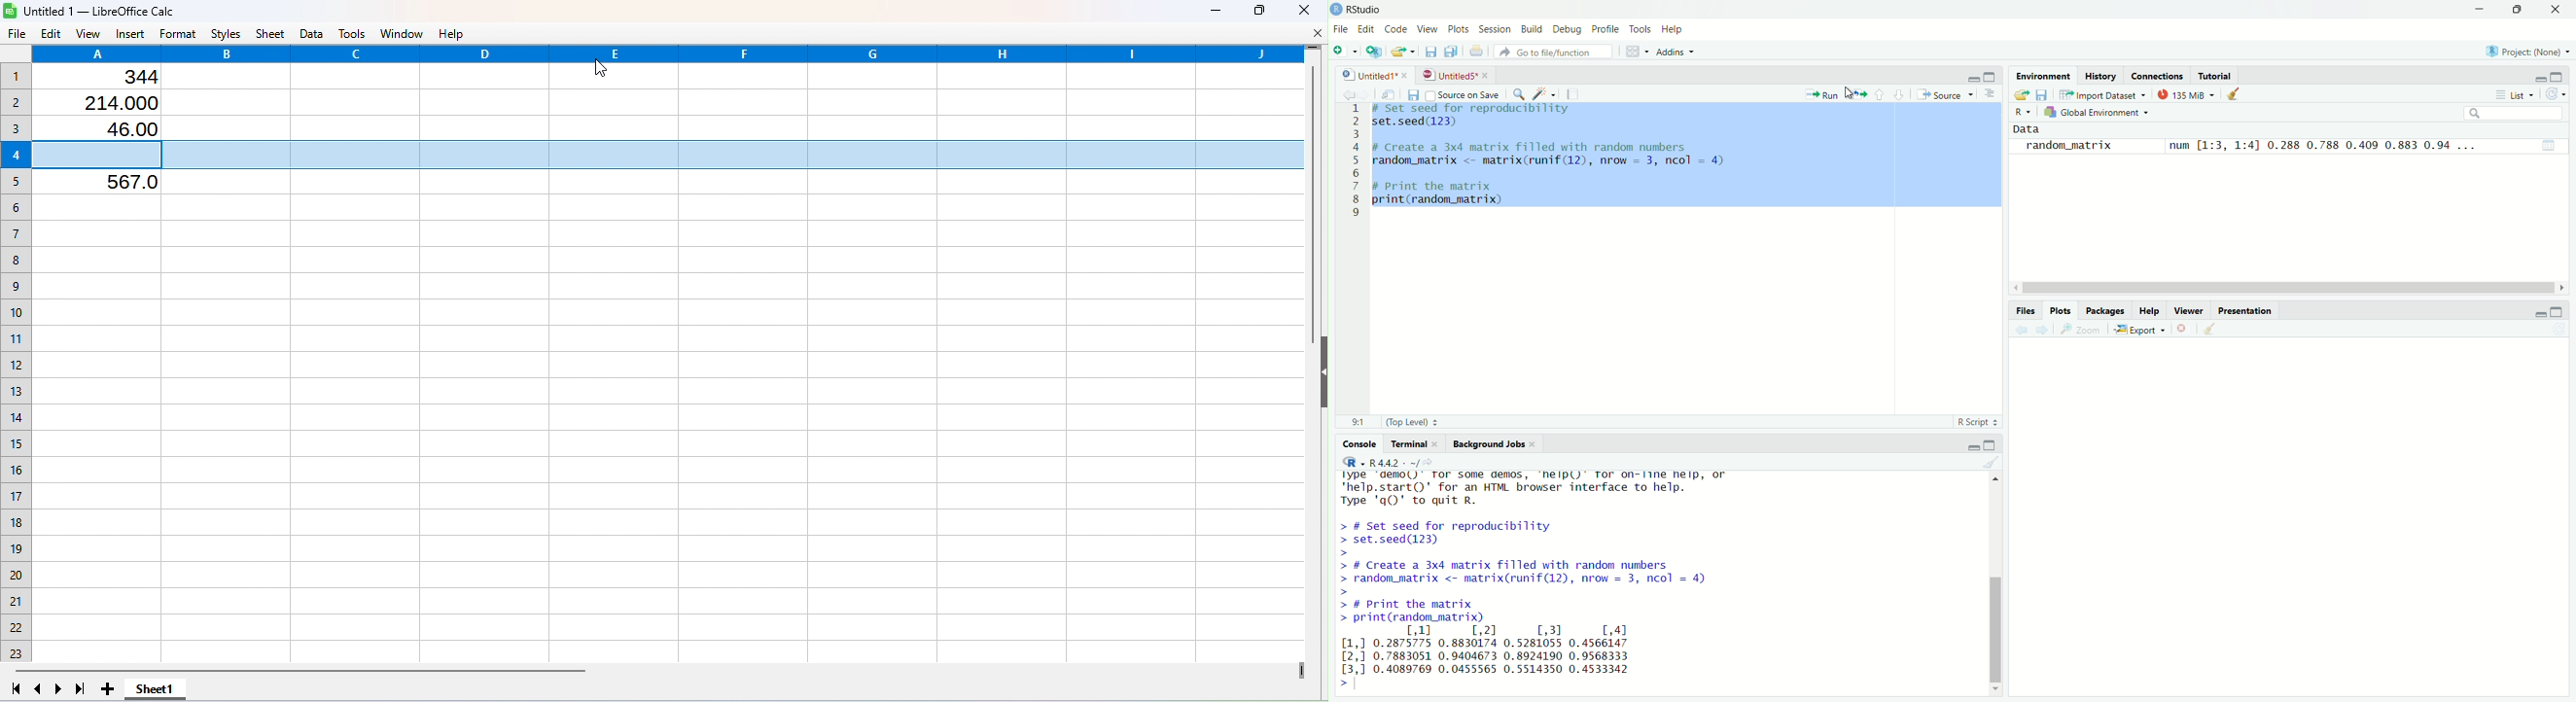 The image size is (2576, 728). What do you see at coordinates (1994, 582) in the screenshot?
I see `scroll bar` at bounding box center [1994, 582].